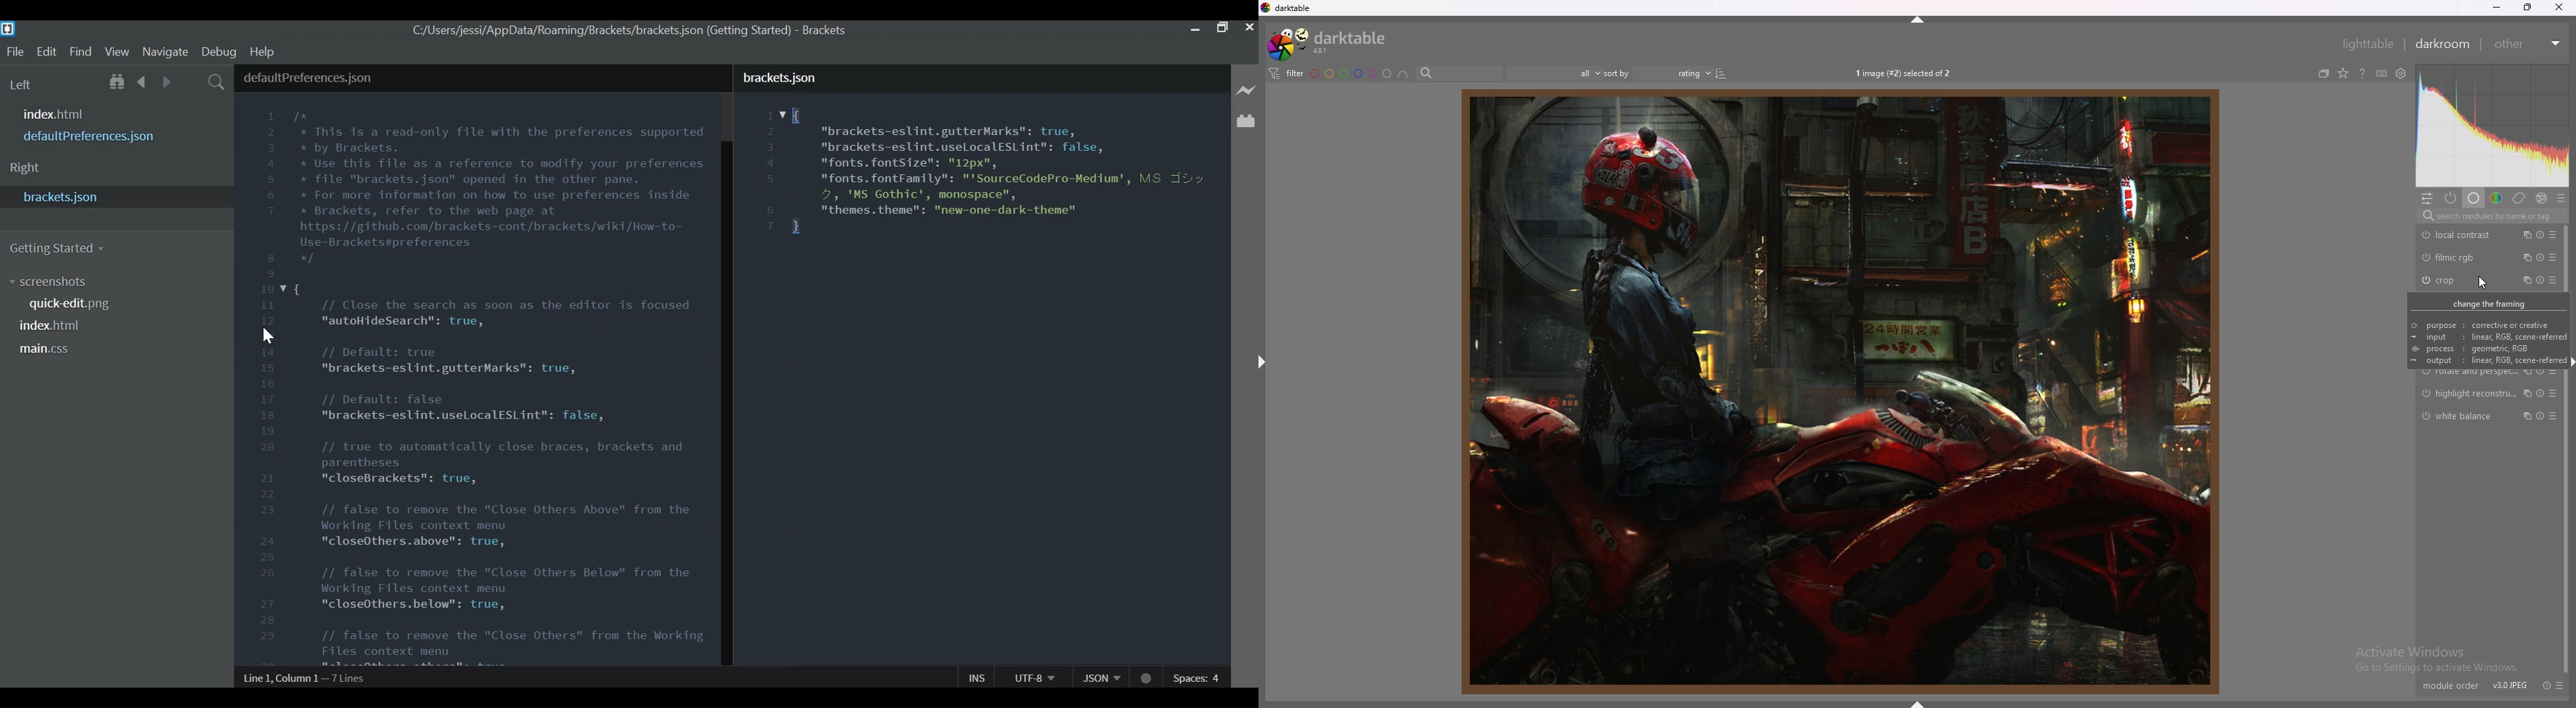 This screenshot has height=728, width=2576. What do you see at coordinates (2461, 281) in the screenshot?
I see `crop` at bounding box center [2461, 281].